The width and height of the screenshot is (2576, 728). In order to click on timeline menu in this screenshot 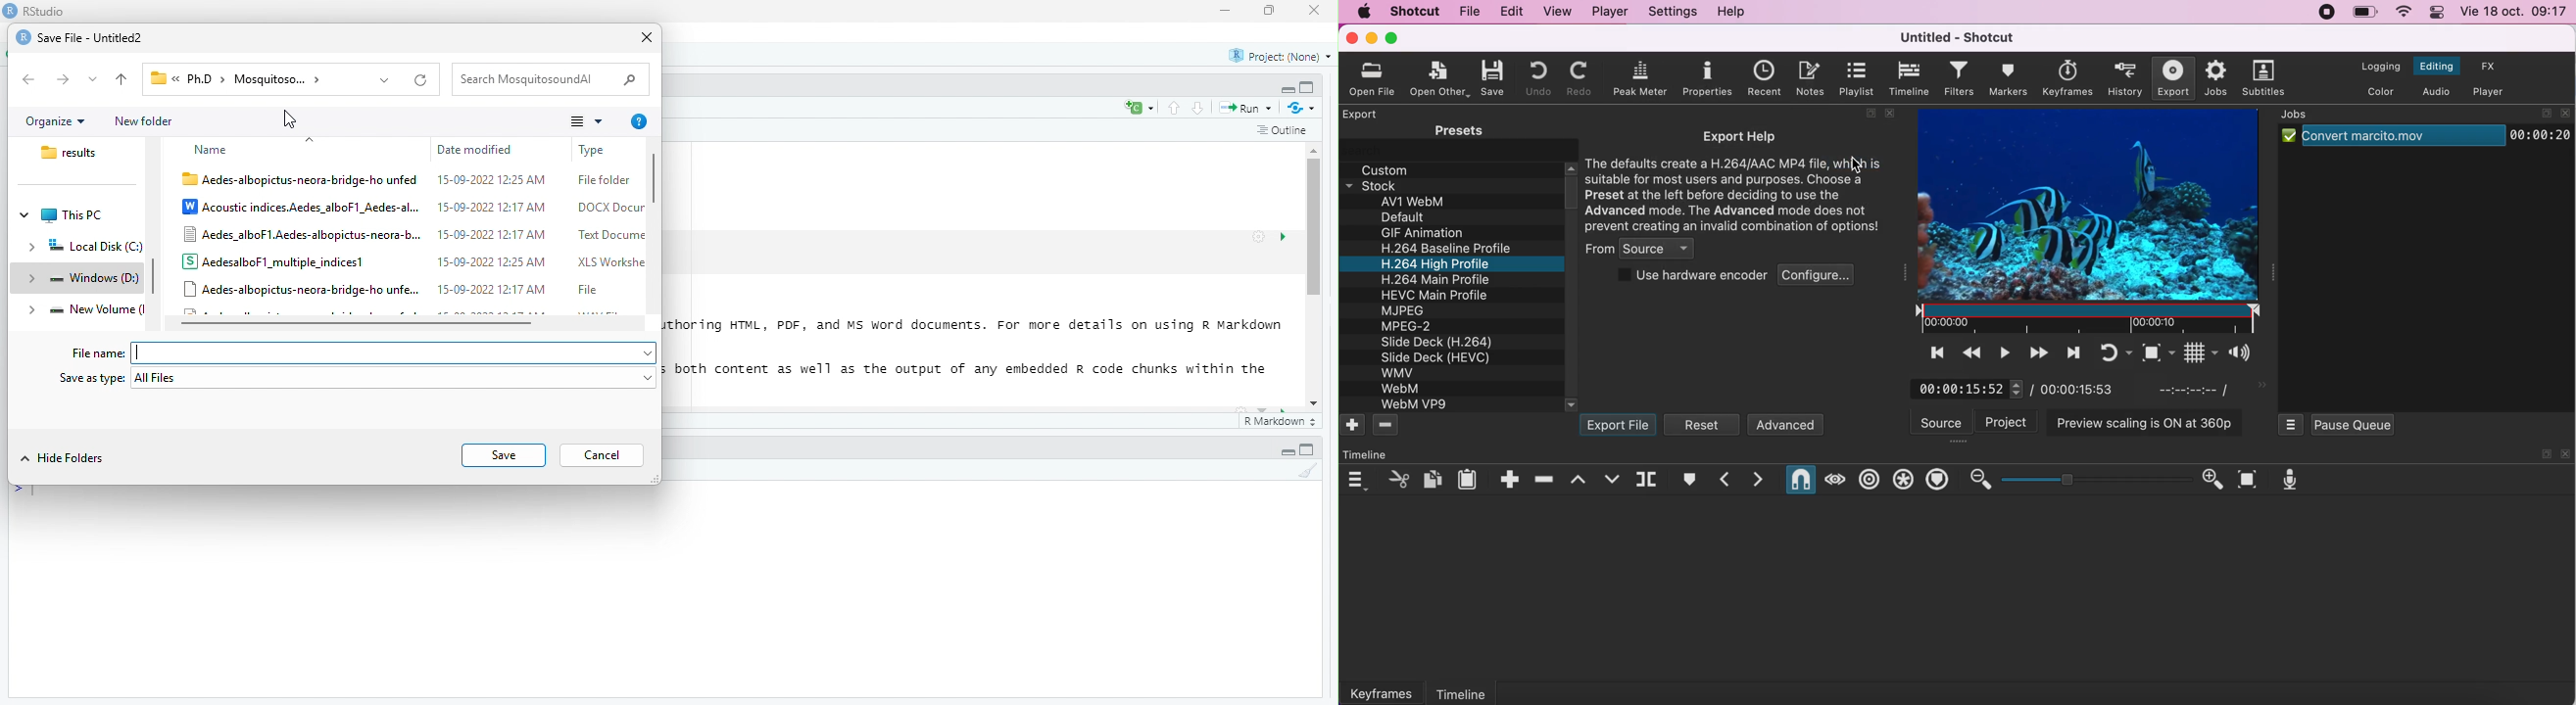, I will do `click(1356, 480)`.